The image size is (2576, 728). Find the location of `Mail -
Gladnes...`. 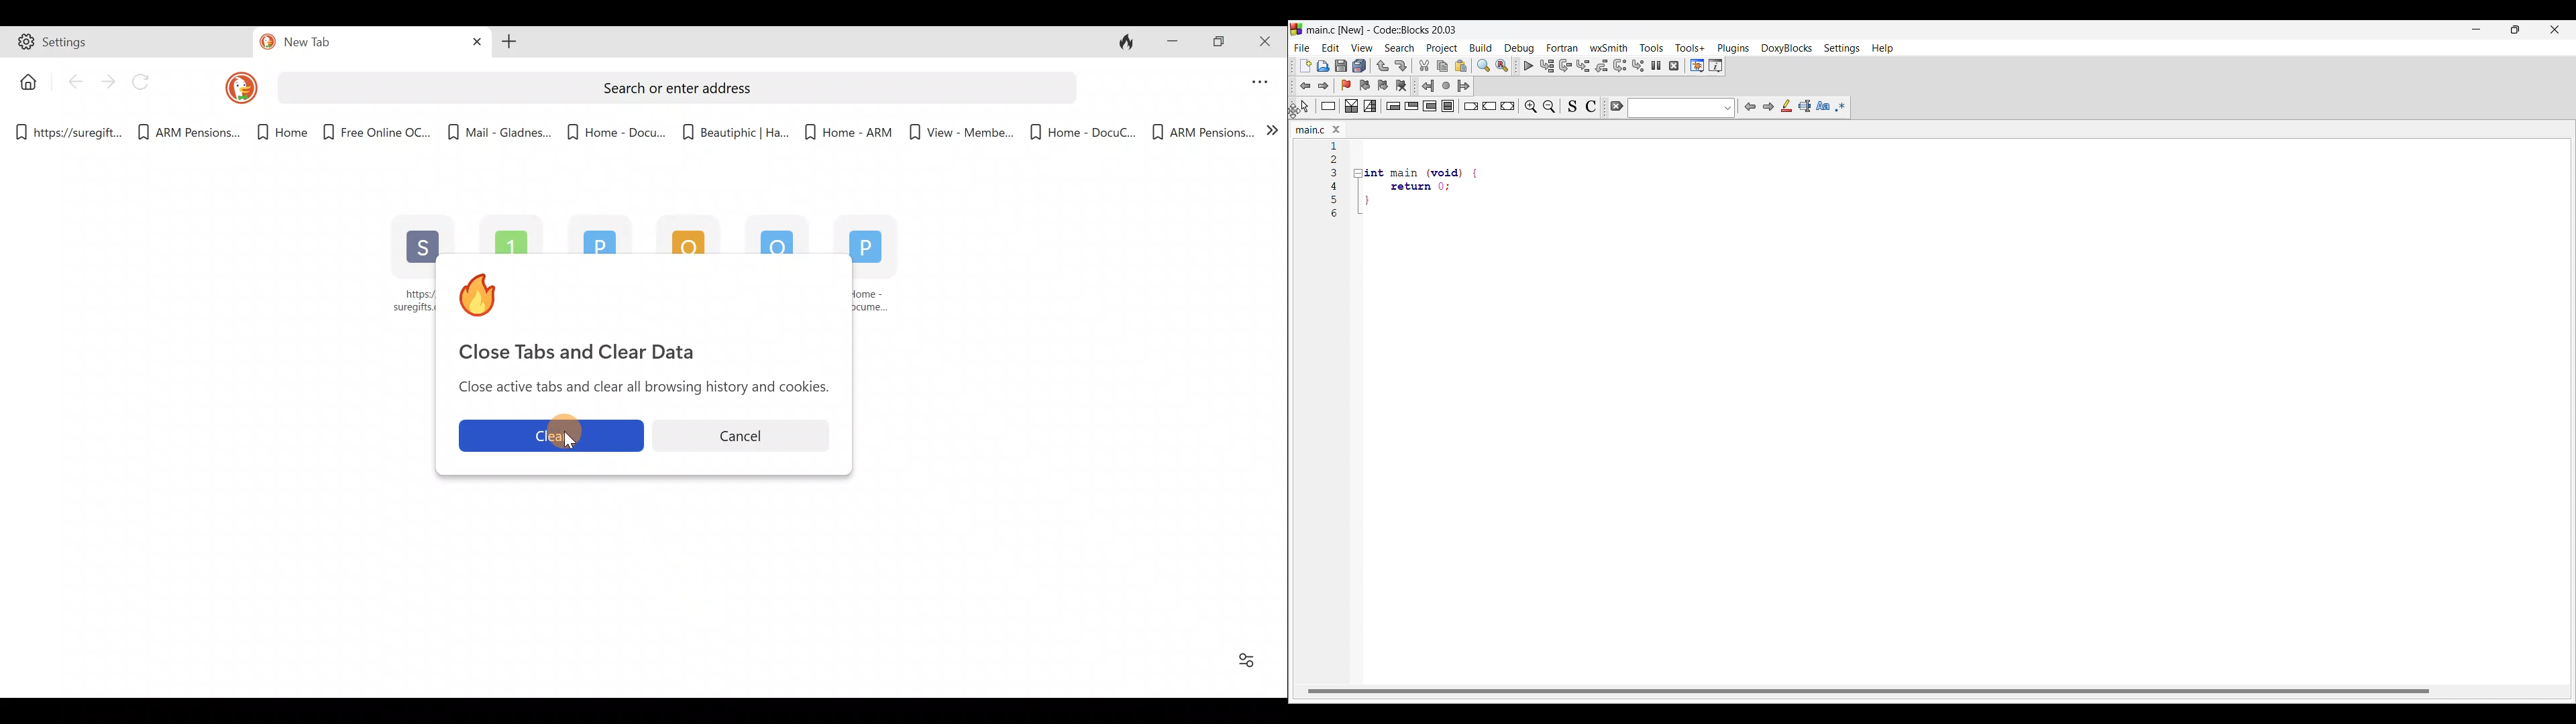

Mail -
Gladnes... is located at coordinates (769, 233).